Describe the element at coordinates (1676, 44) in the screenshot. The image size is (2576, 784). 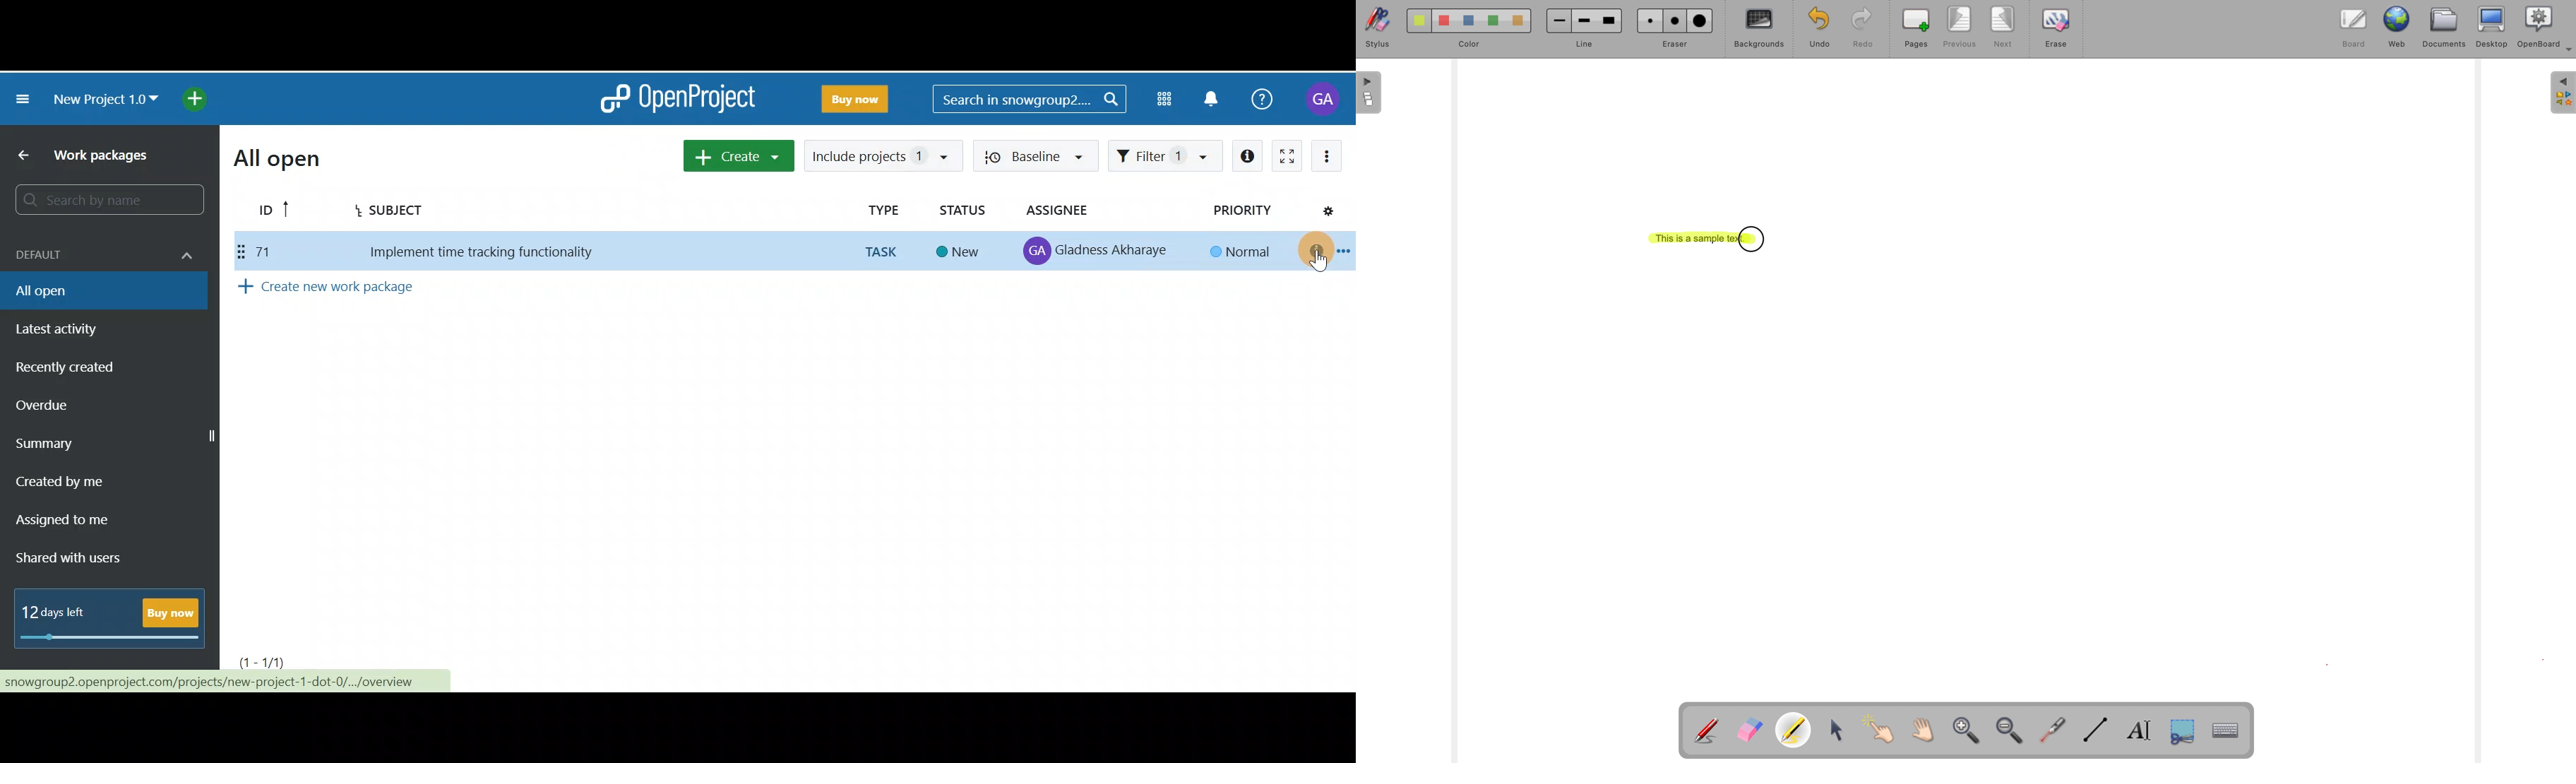
I see `eraser` at that location.